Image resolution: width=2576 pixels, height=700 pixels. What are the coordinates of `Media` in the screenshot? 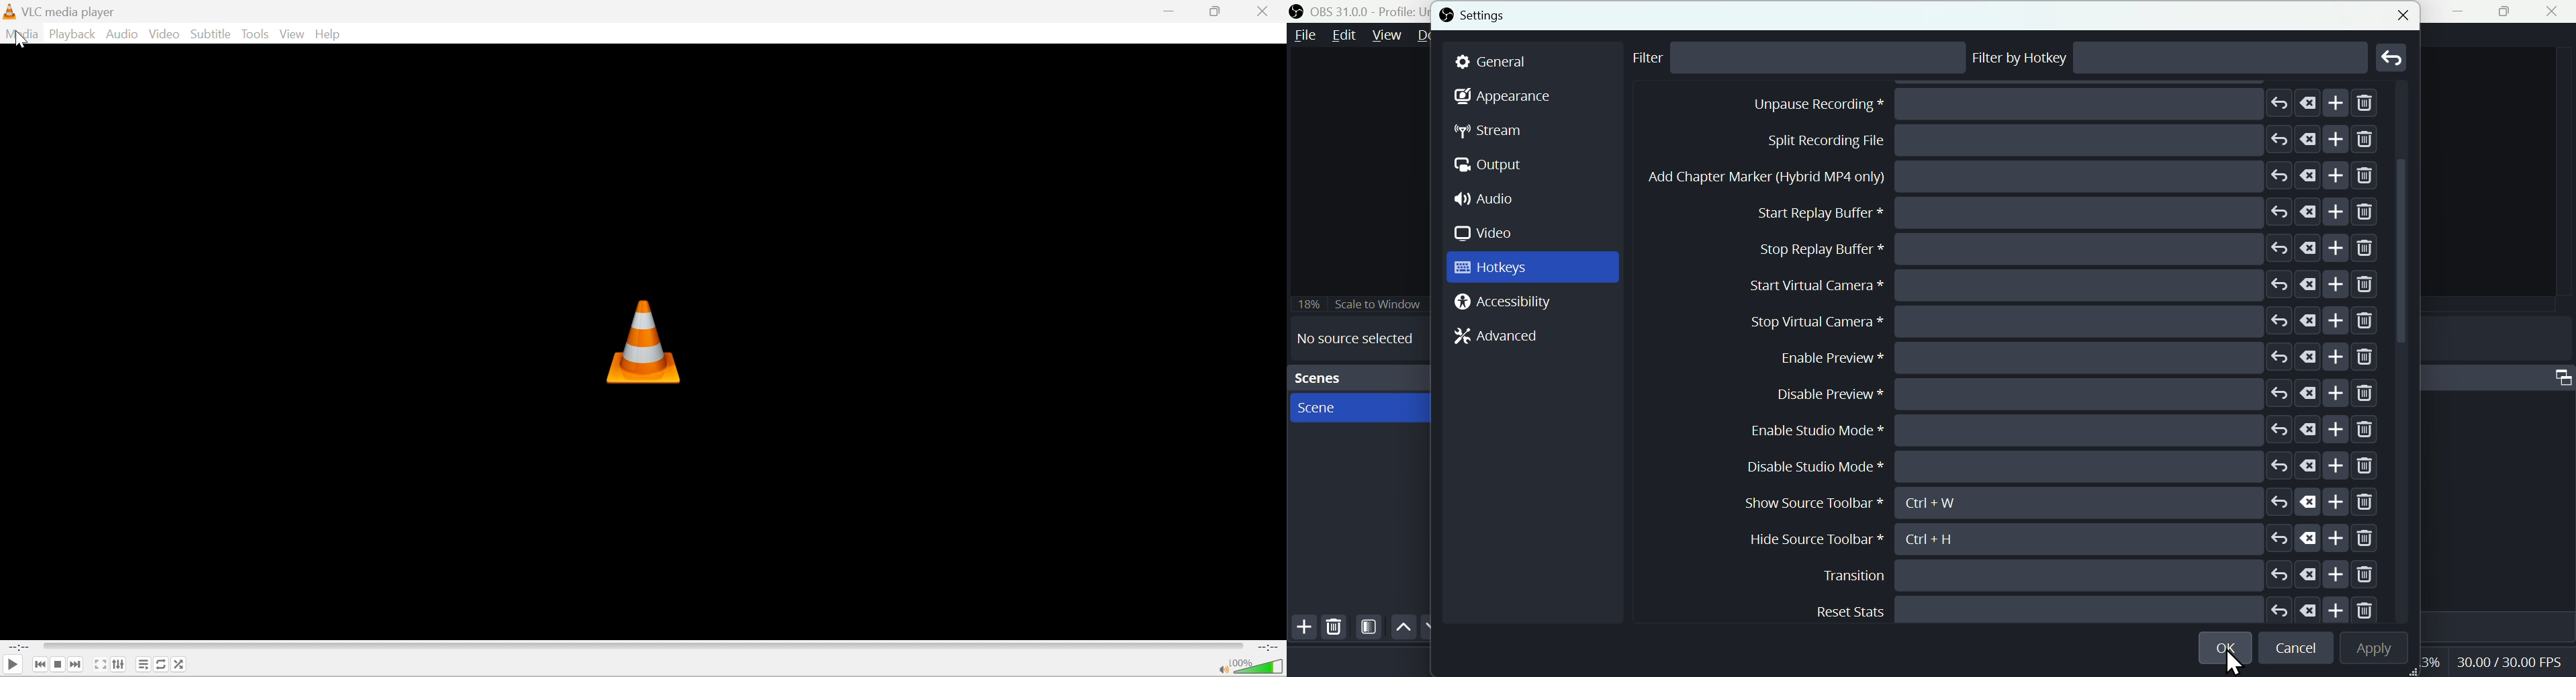 It's located at (25, 36).